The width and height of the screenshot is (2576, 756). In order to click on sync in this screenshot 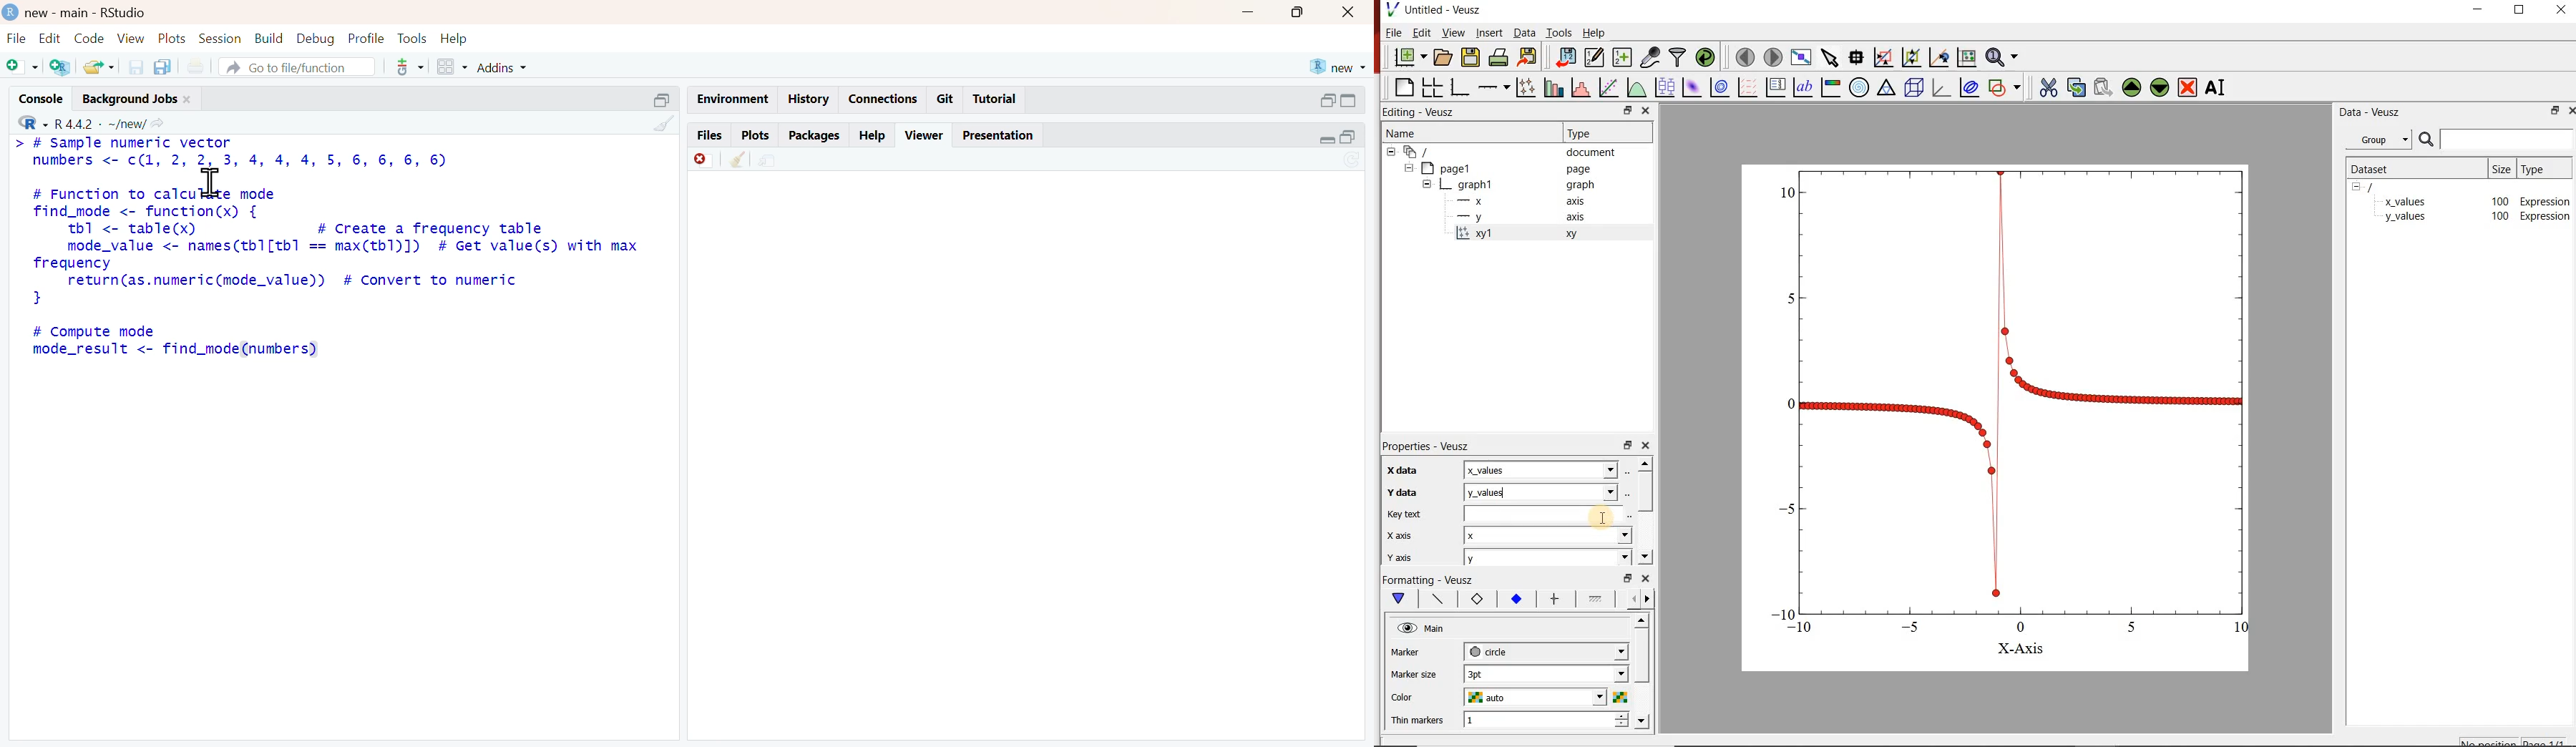, I will do `click(1352, 162)`.